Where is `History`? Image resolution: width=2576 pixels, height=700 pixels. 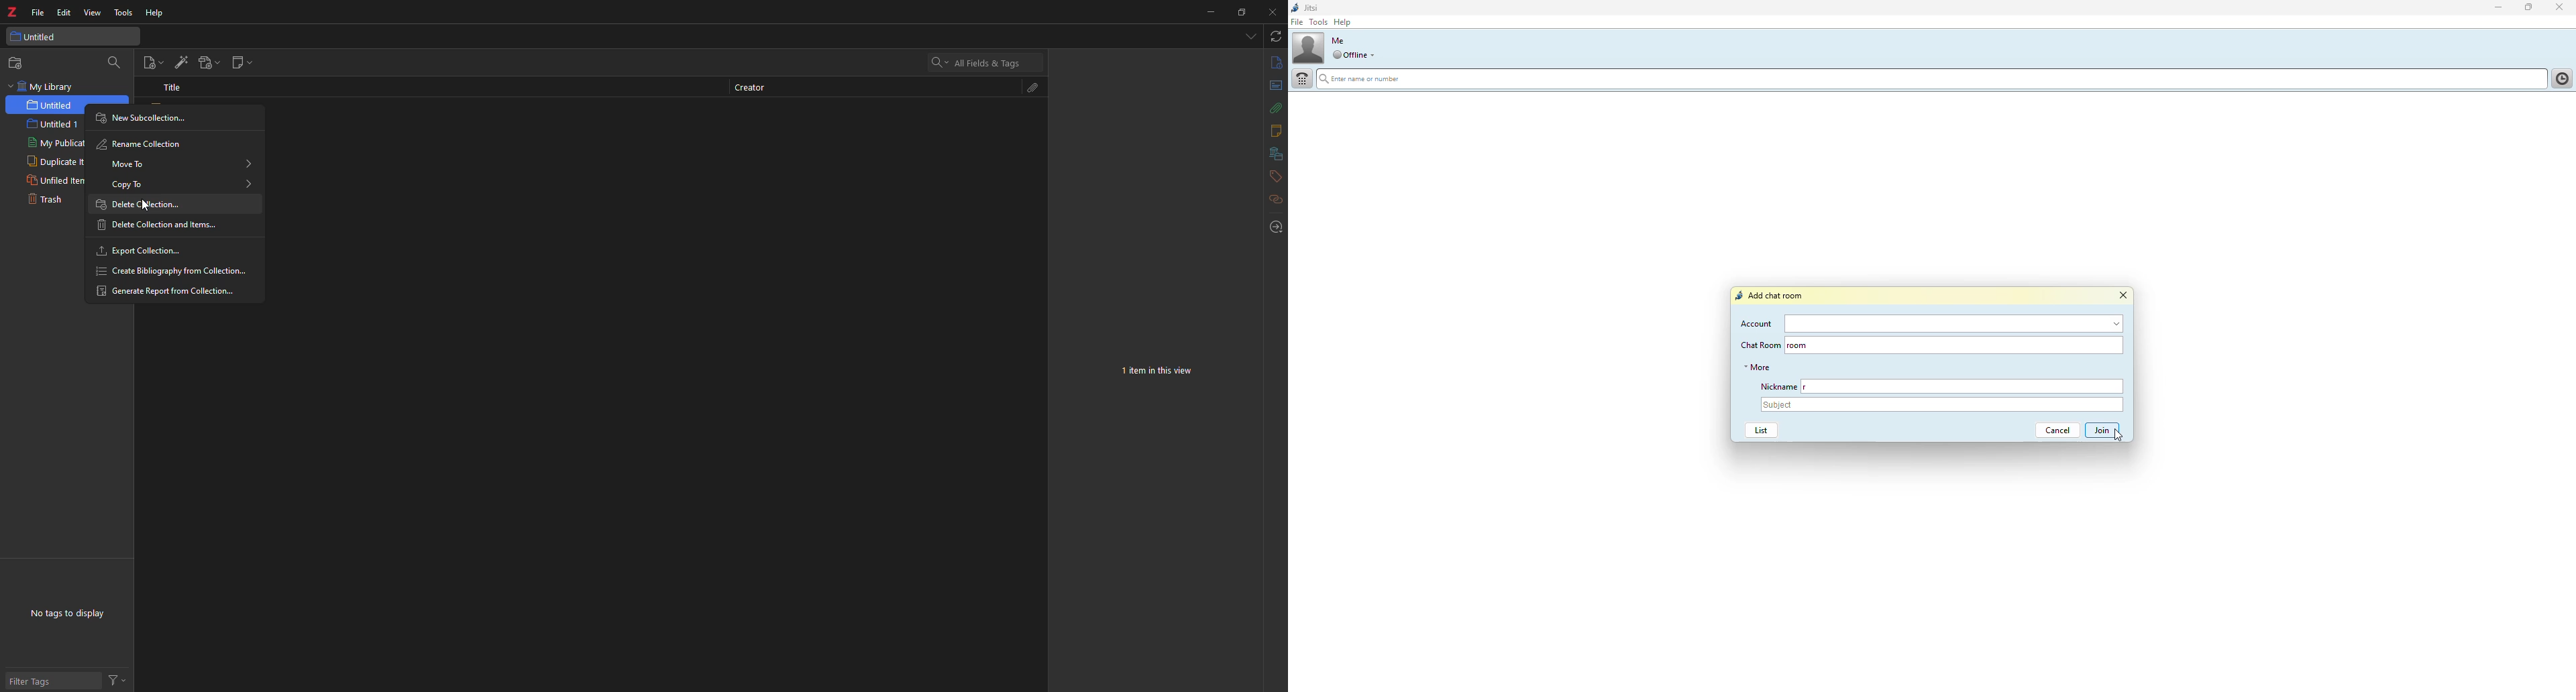 History is located at coordinates (2560, 77).